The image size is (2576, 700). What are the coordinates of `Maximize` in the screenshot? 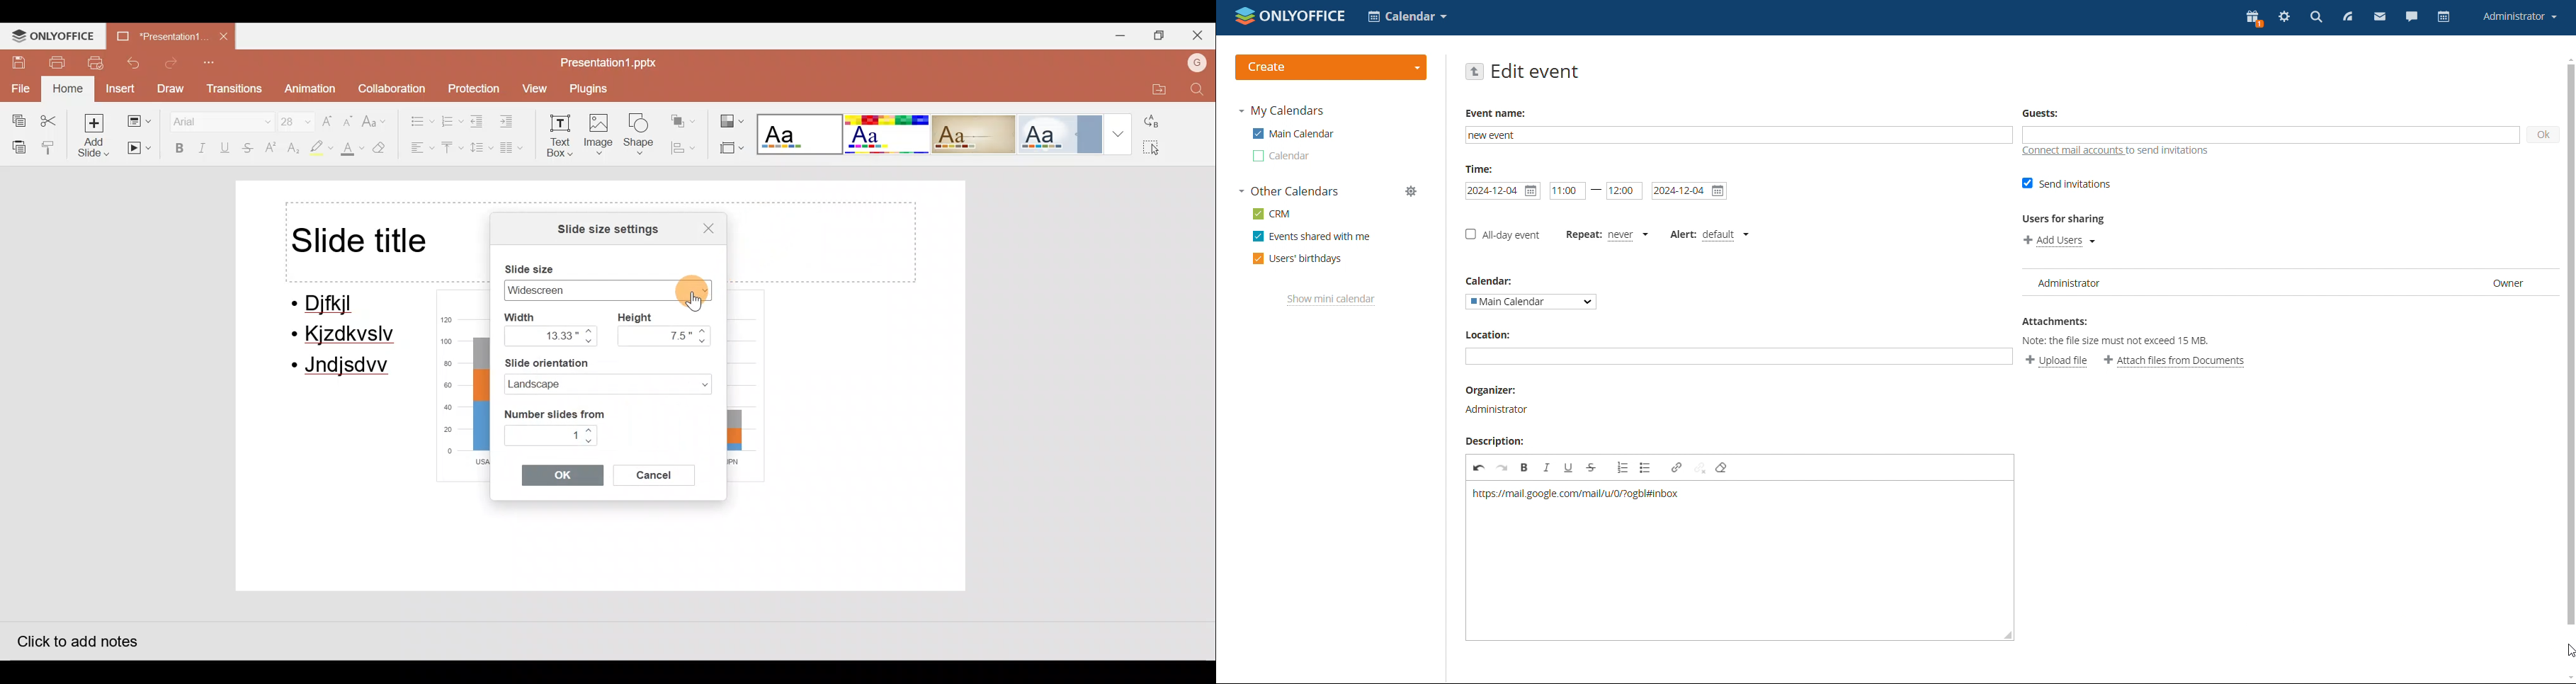 It's located at (1161, 37).